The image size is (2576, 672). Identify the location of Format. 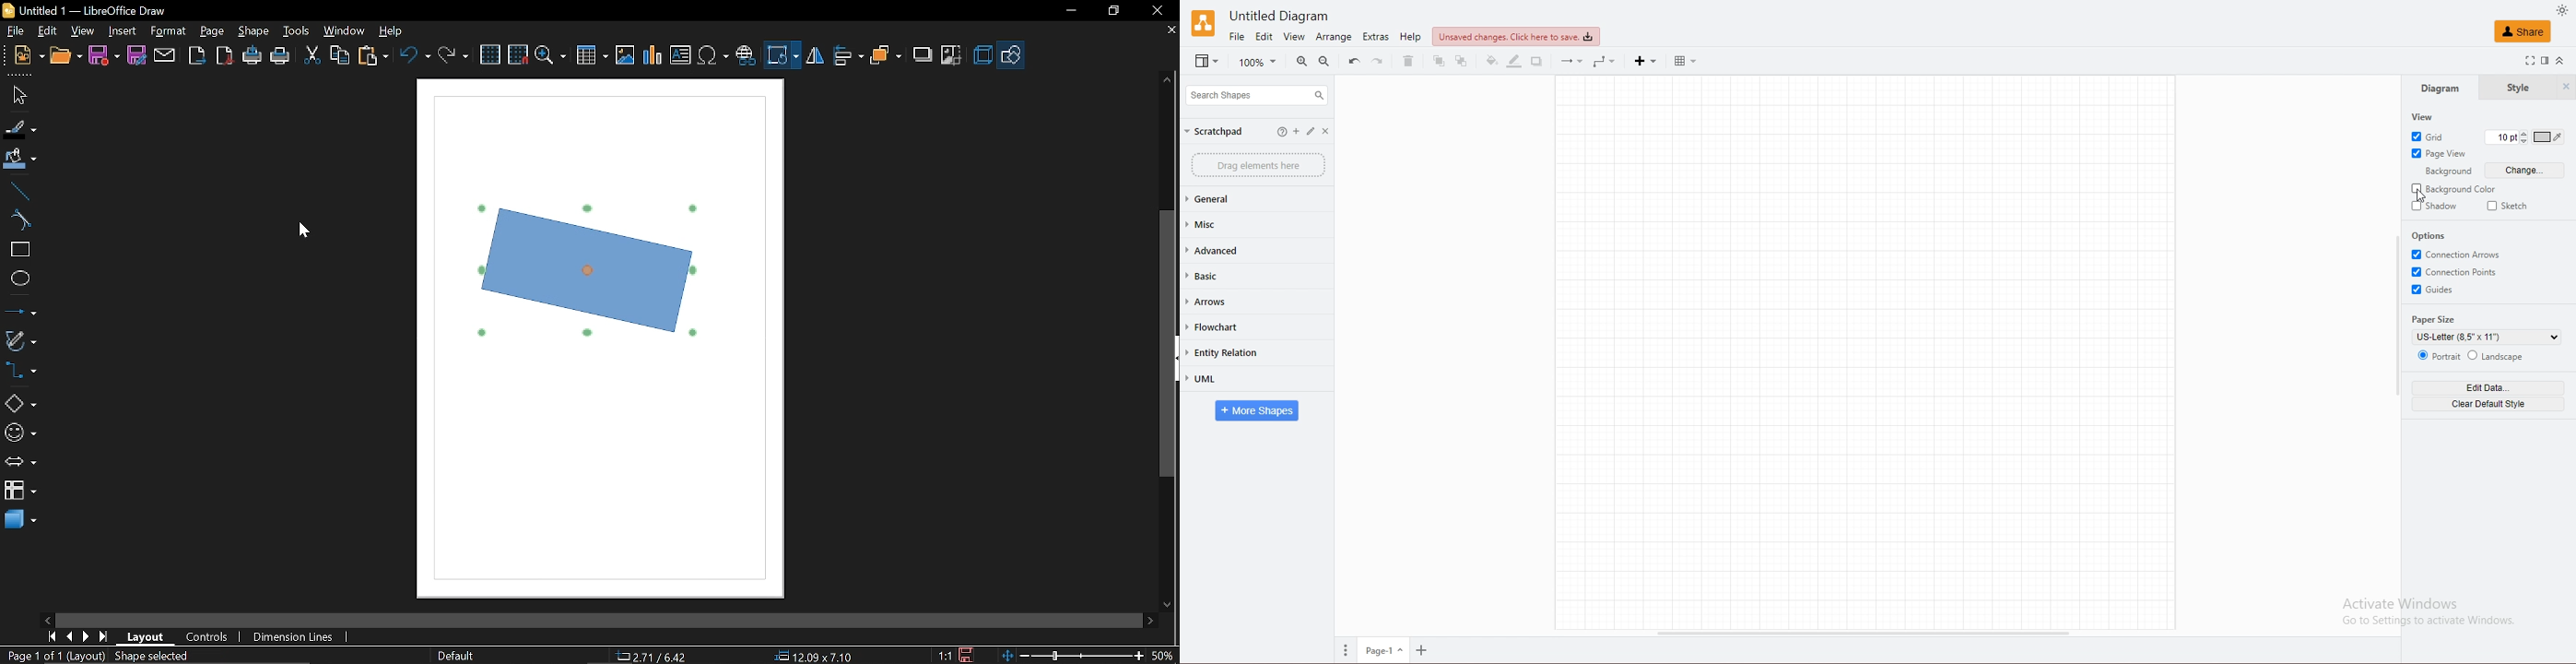
(169, 31).